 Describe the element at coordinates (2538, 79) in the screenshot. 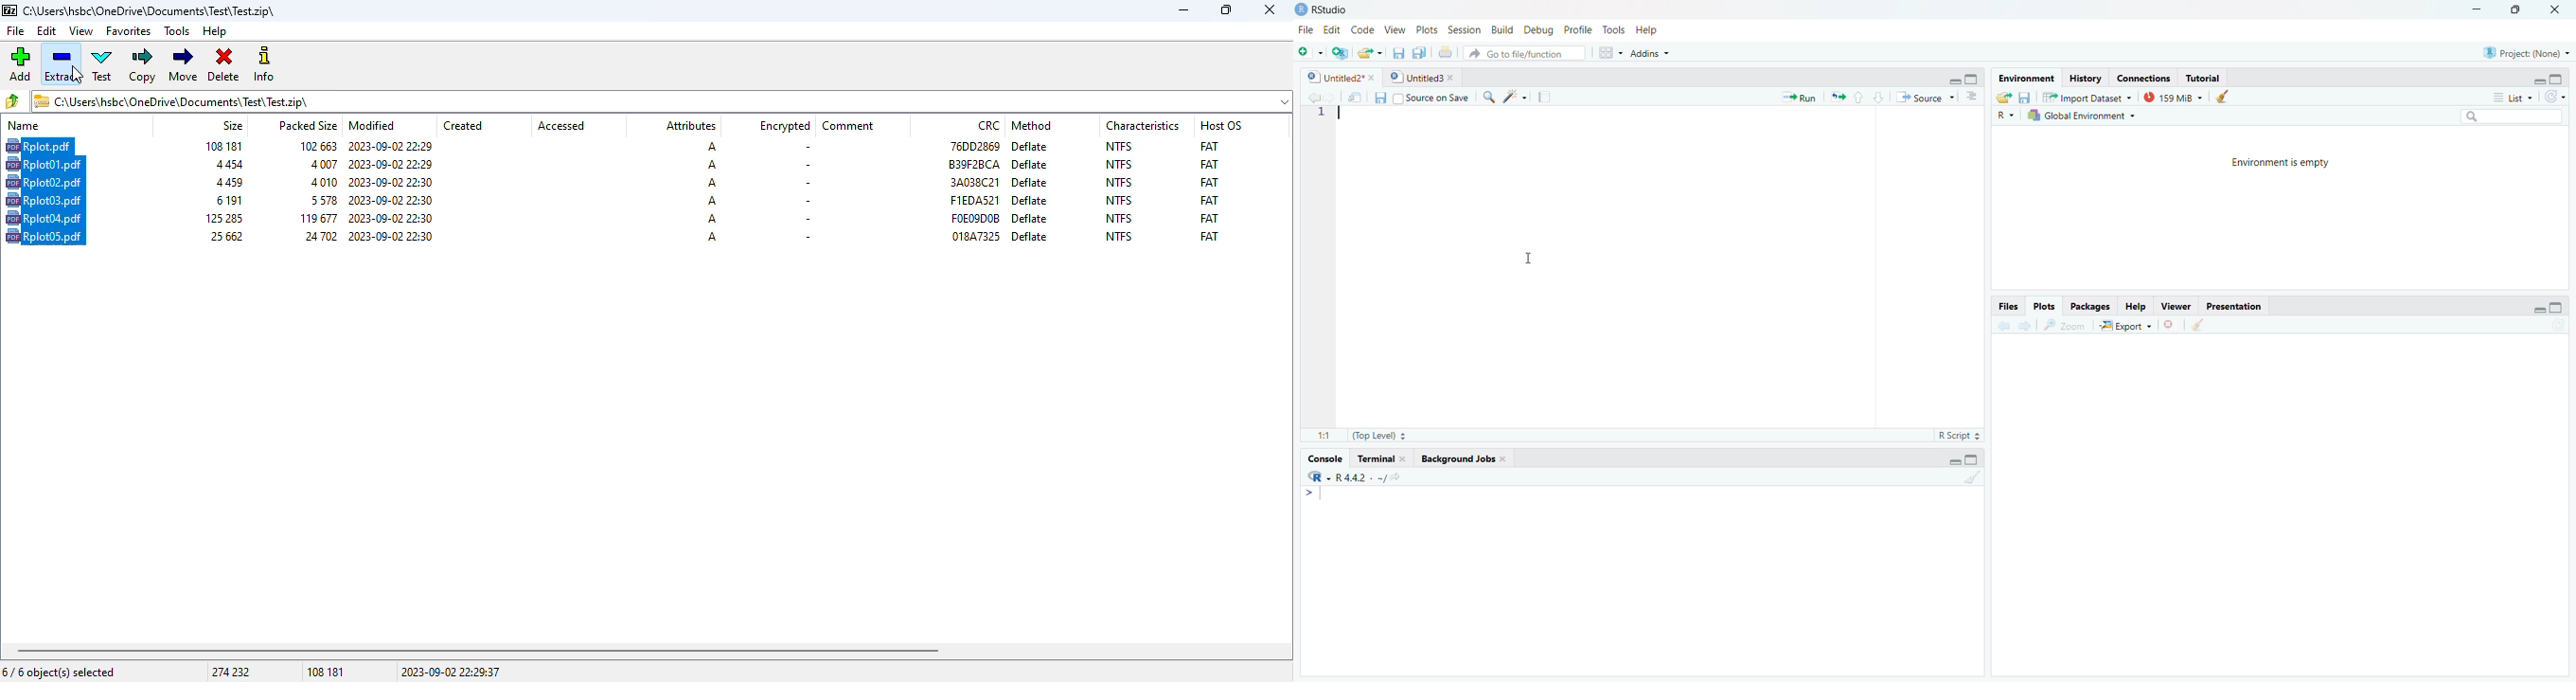

I see `Minimize` at that location.